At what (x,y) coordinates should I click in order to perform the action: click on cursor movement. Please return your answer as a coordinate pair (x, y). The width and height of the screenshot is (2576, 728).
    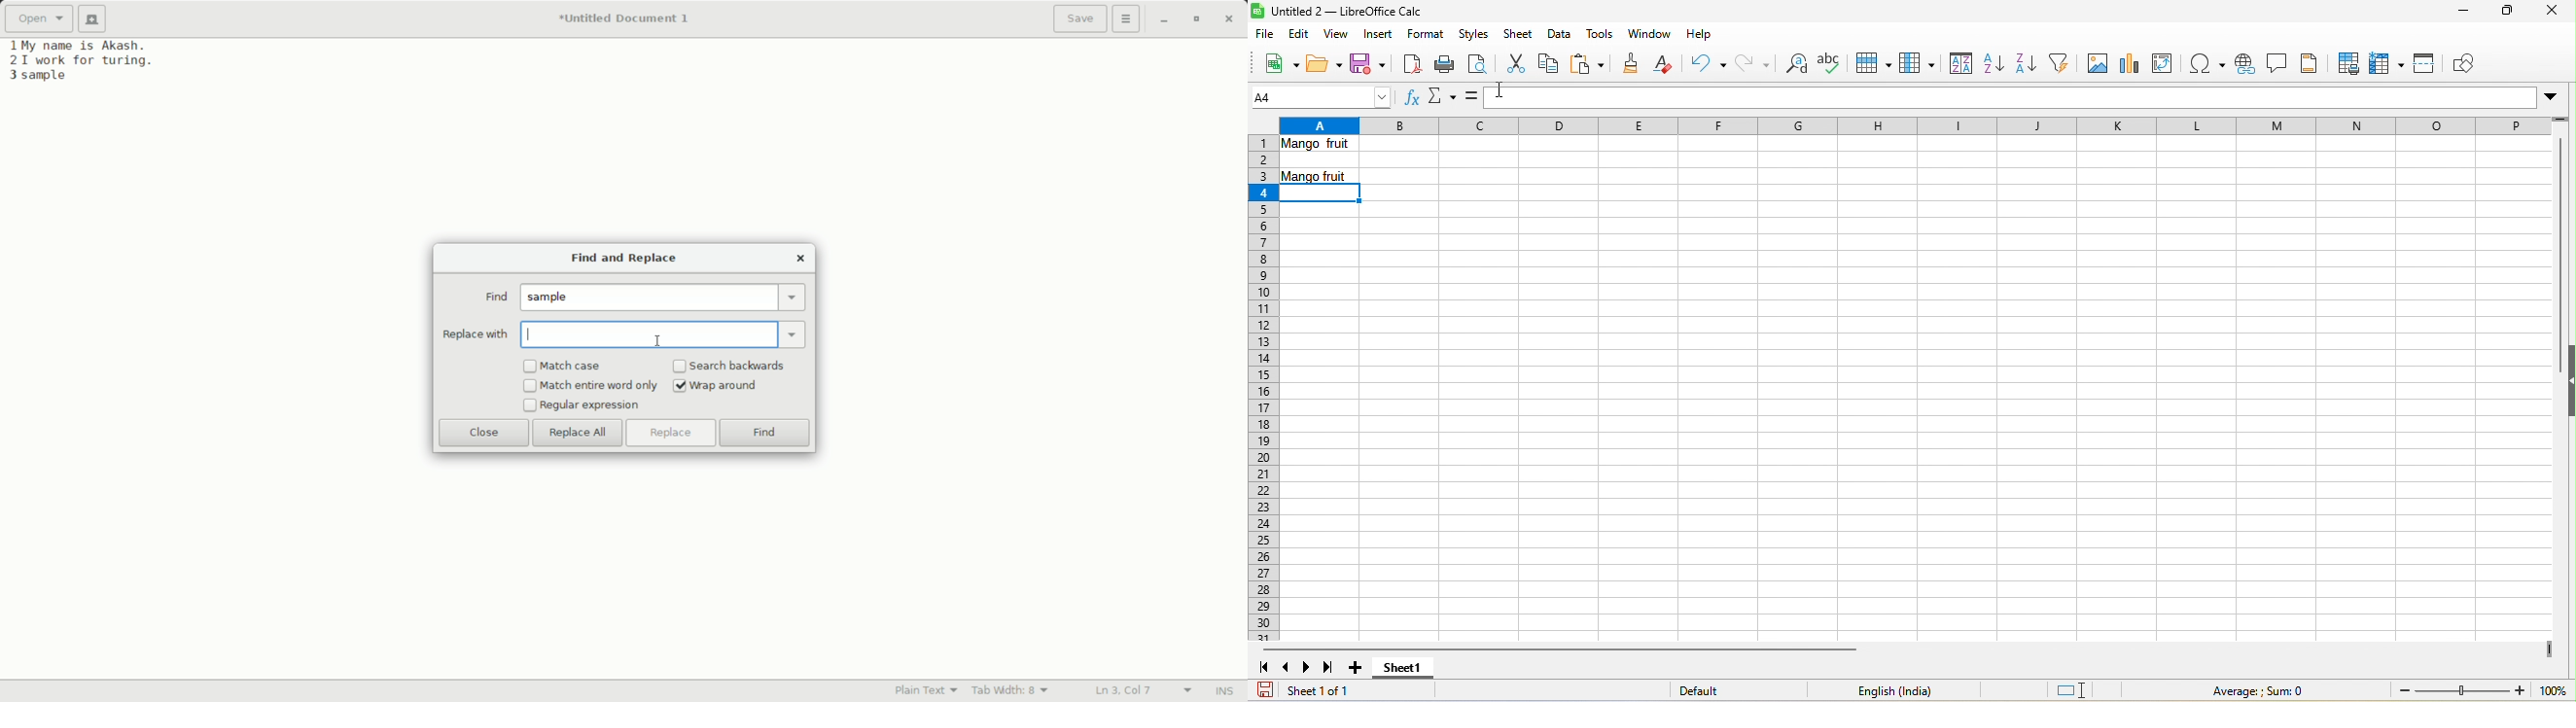
    Looking at the image, I should click on (1499, 88).